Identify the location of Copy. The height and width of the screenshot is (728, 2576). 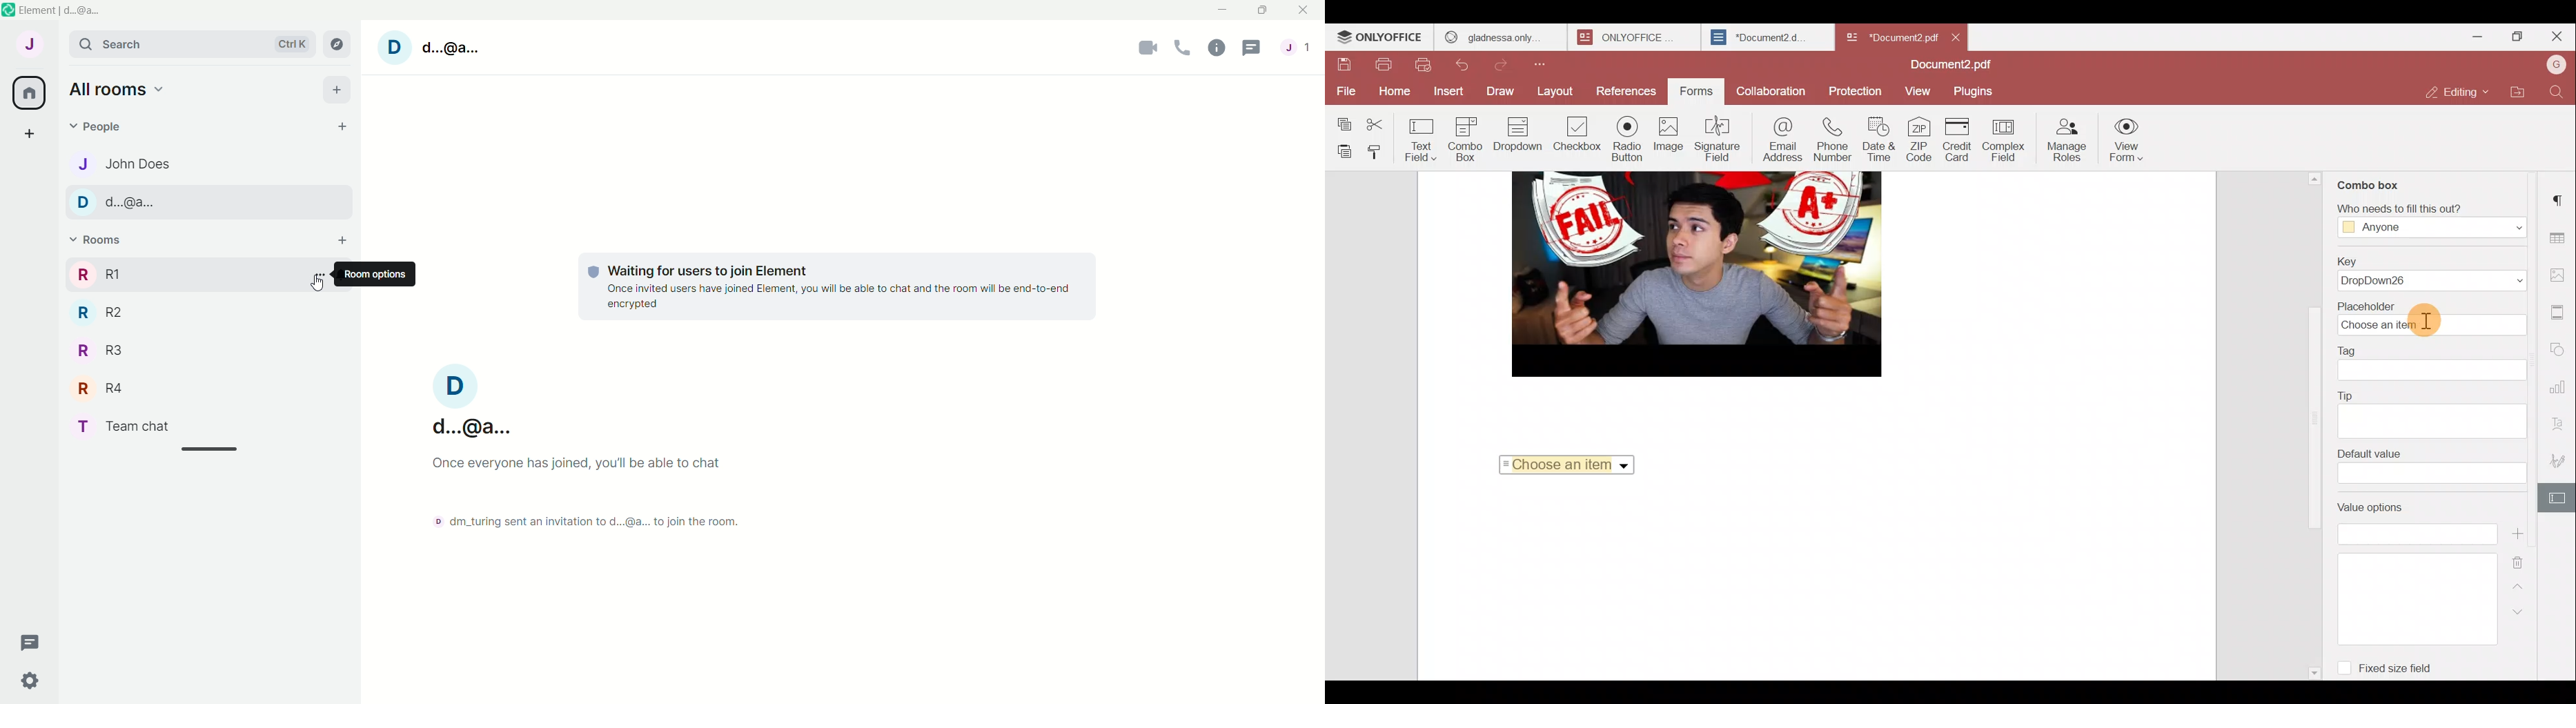
(1344, 121).